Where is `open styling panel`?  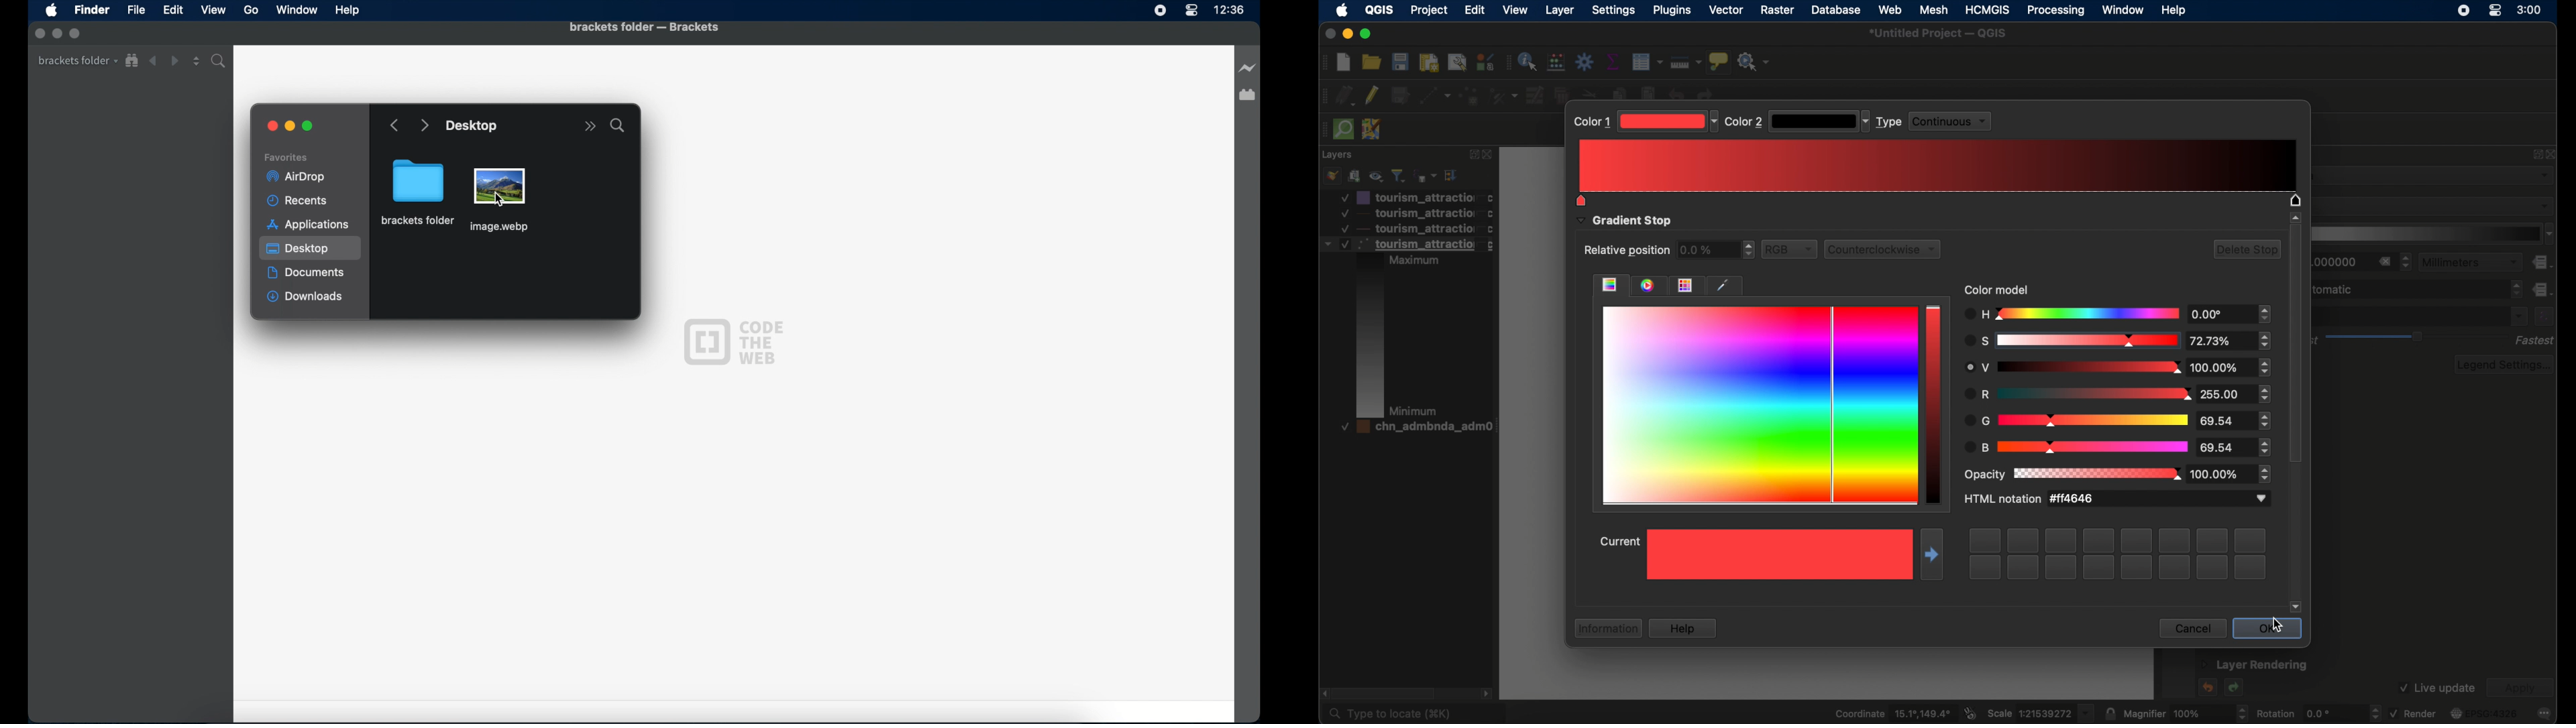 open styling panel is located at coordinates (1332, 176).